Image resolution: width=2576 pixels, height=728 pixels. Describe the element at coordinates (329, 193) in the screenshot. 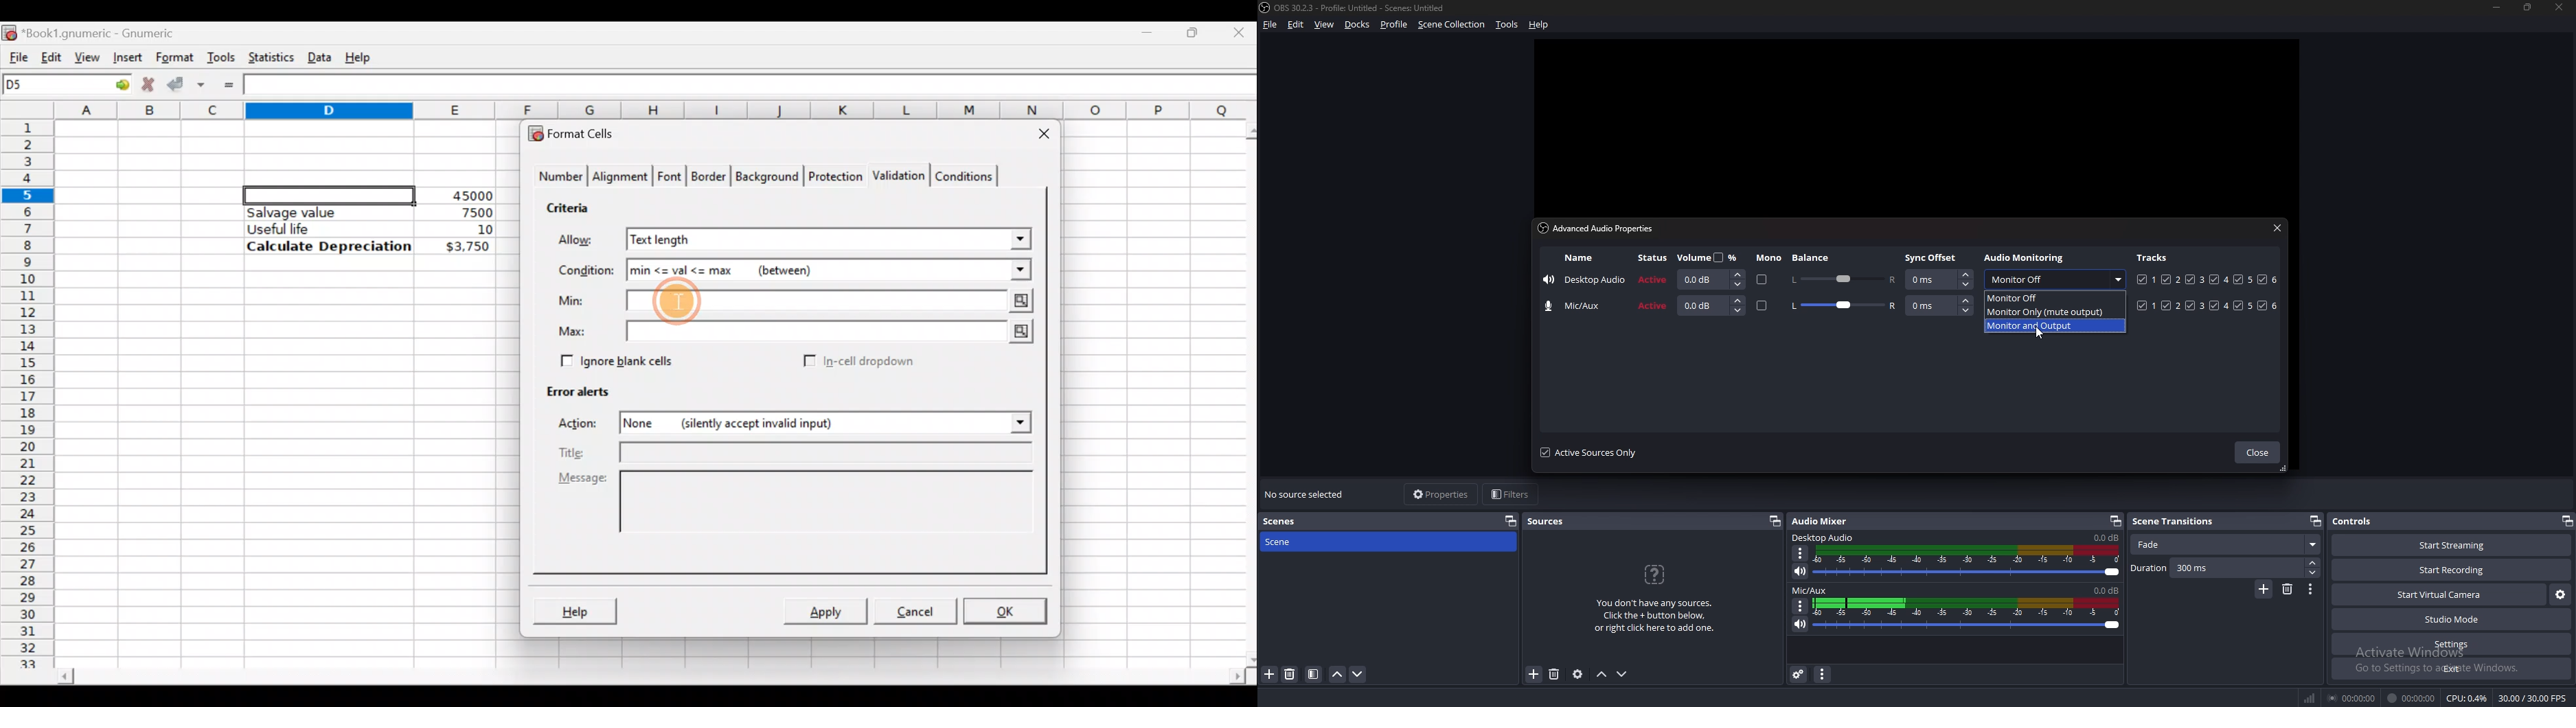

I see `Selected cell` at that location.